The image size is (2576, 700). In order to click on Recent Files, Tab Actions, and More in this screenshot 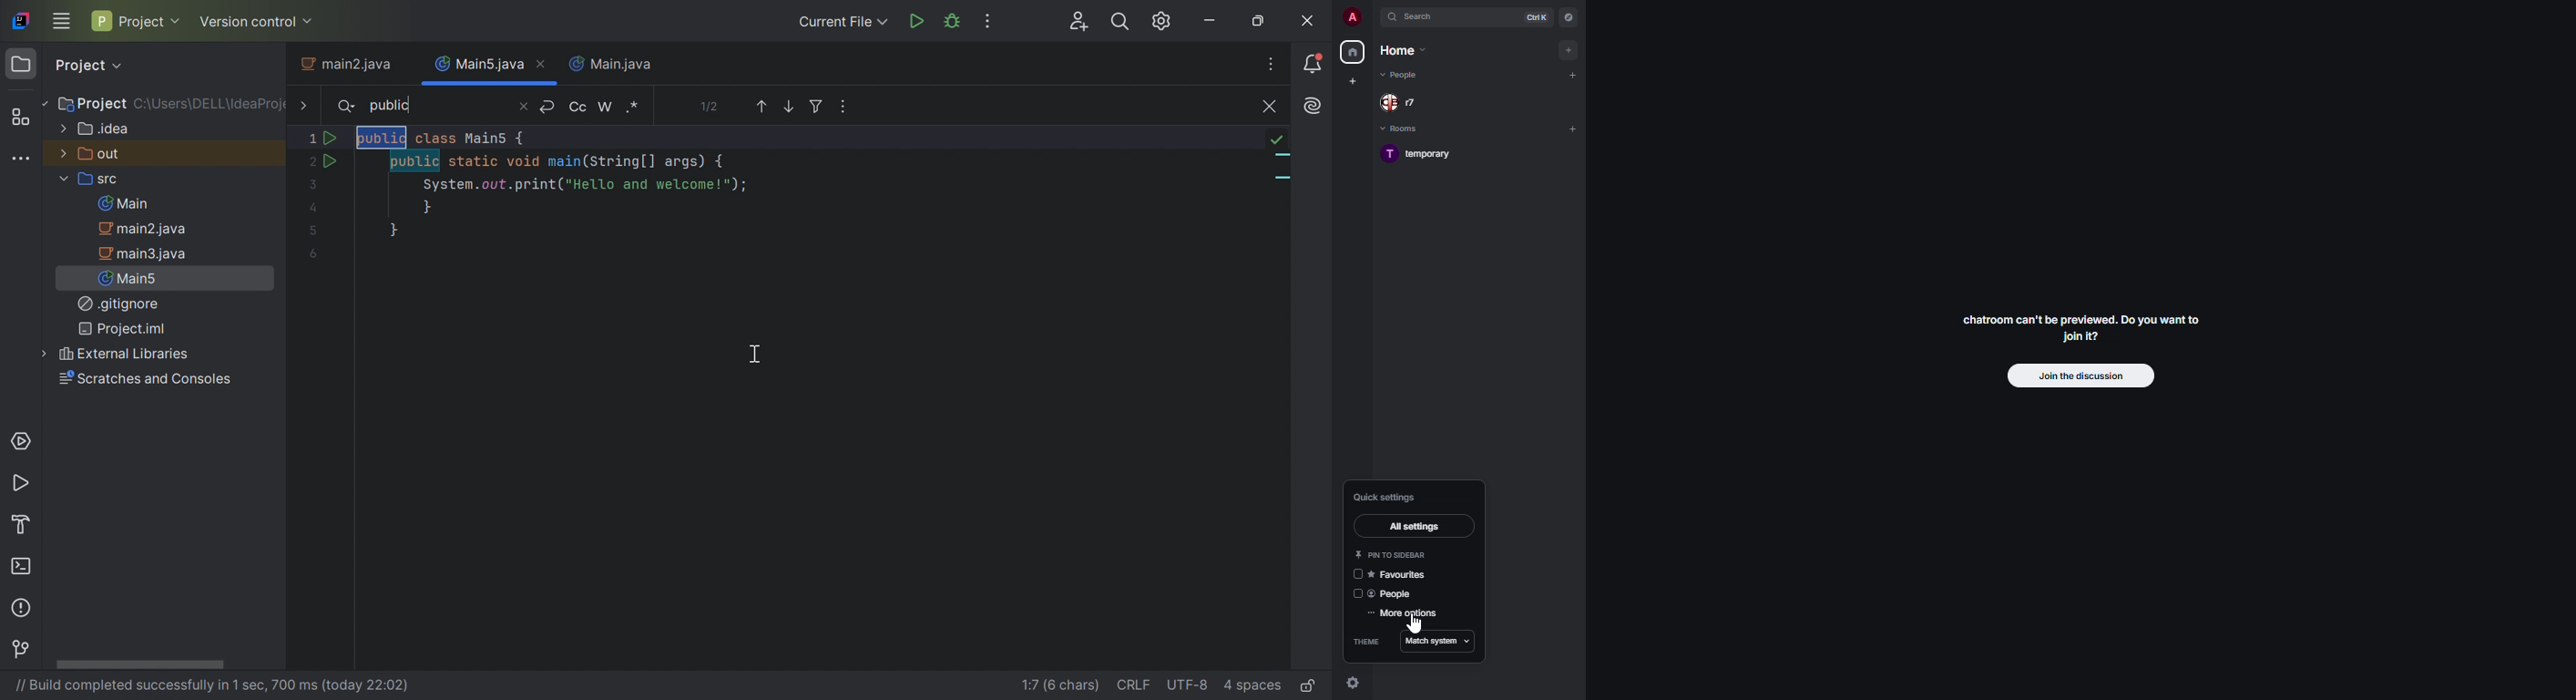, I will do `click(1312, 106)`.